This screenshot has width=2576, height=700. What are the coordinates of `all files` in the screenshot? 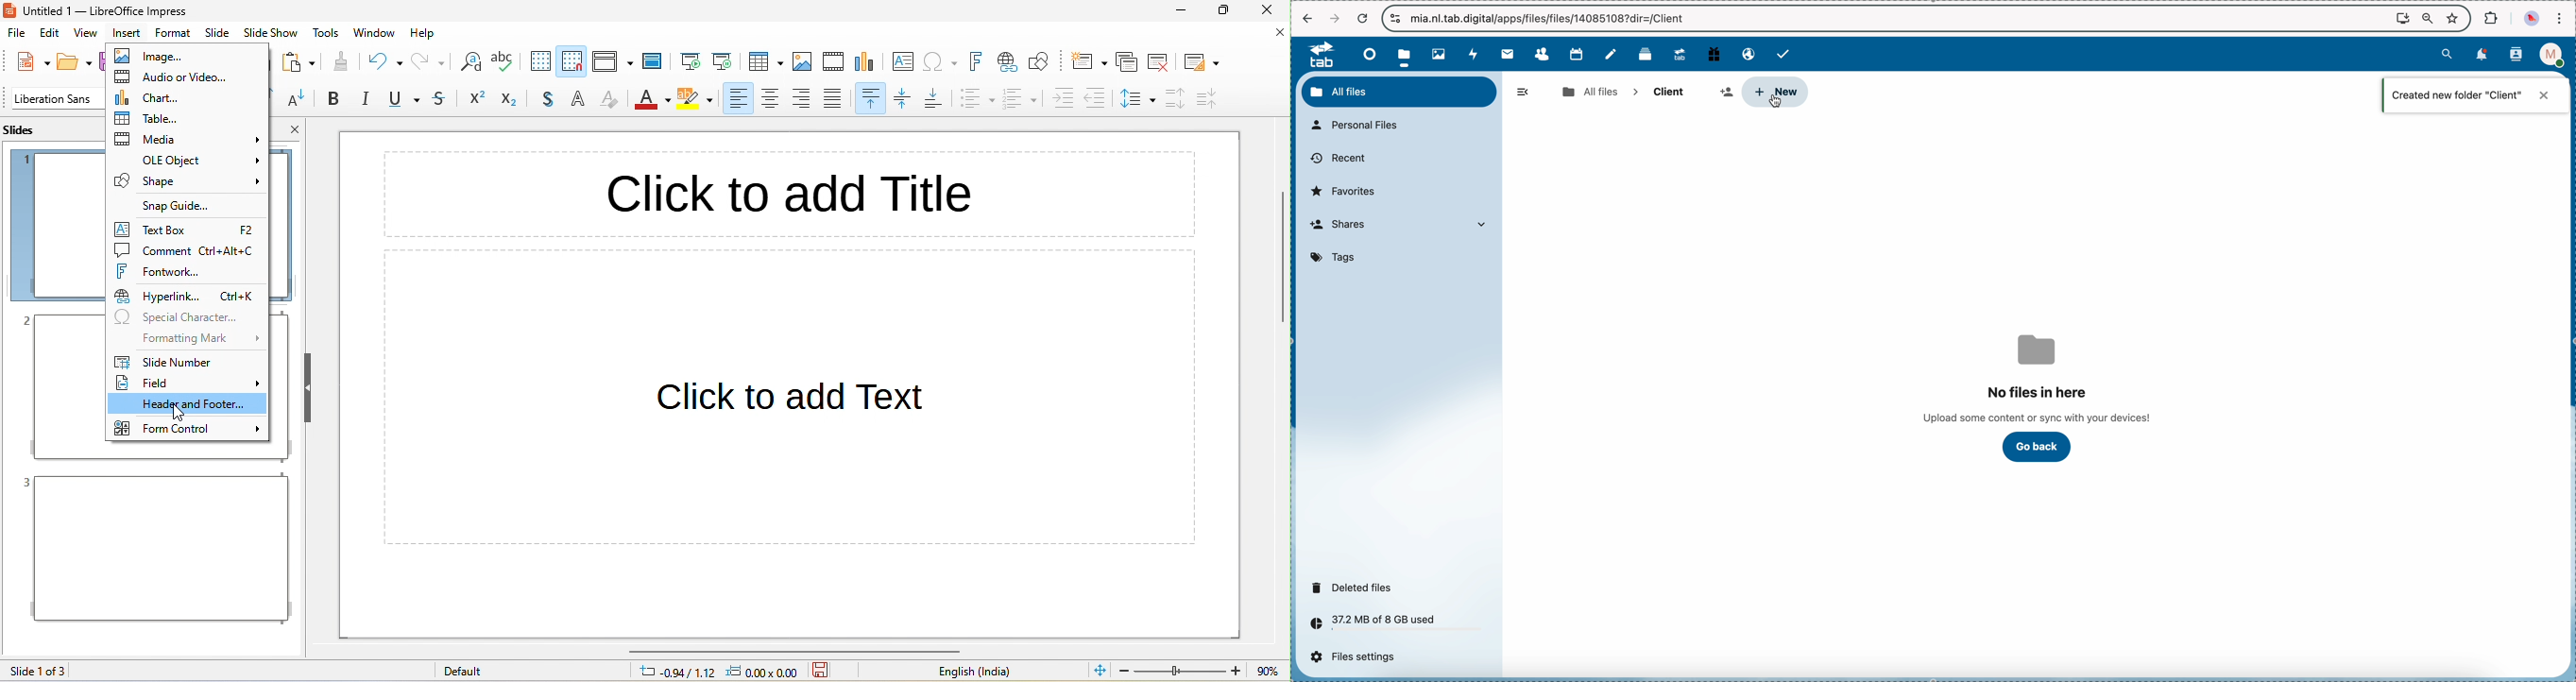 It's located at (1589, 92).